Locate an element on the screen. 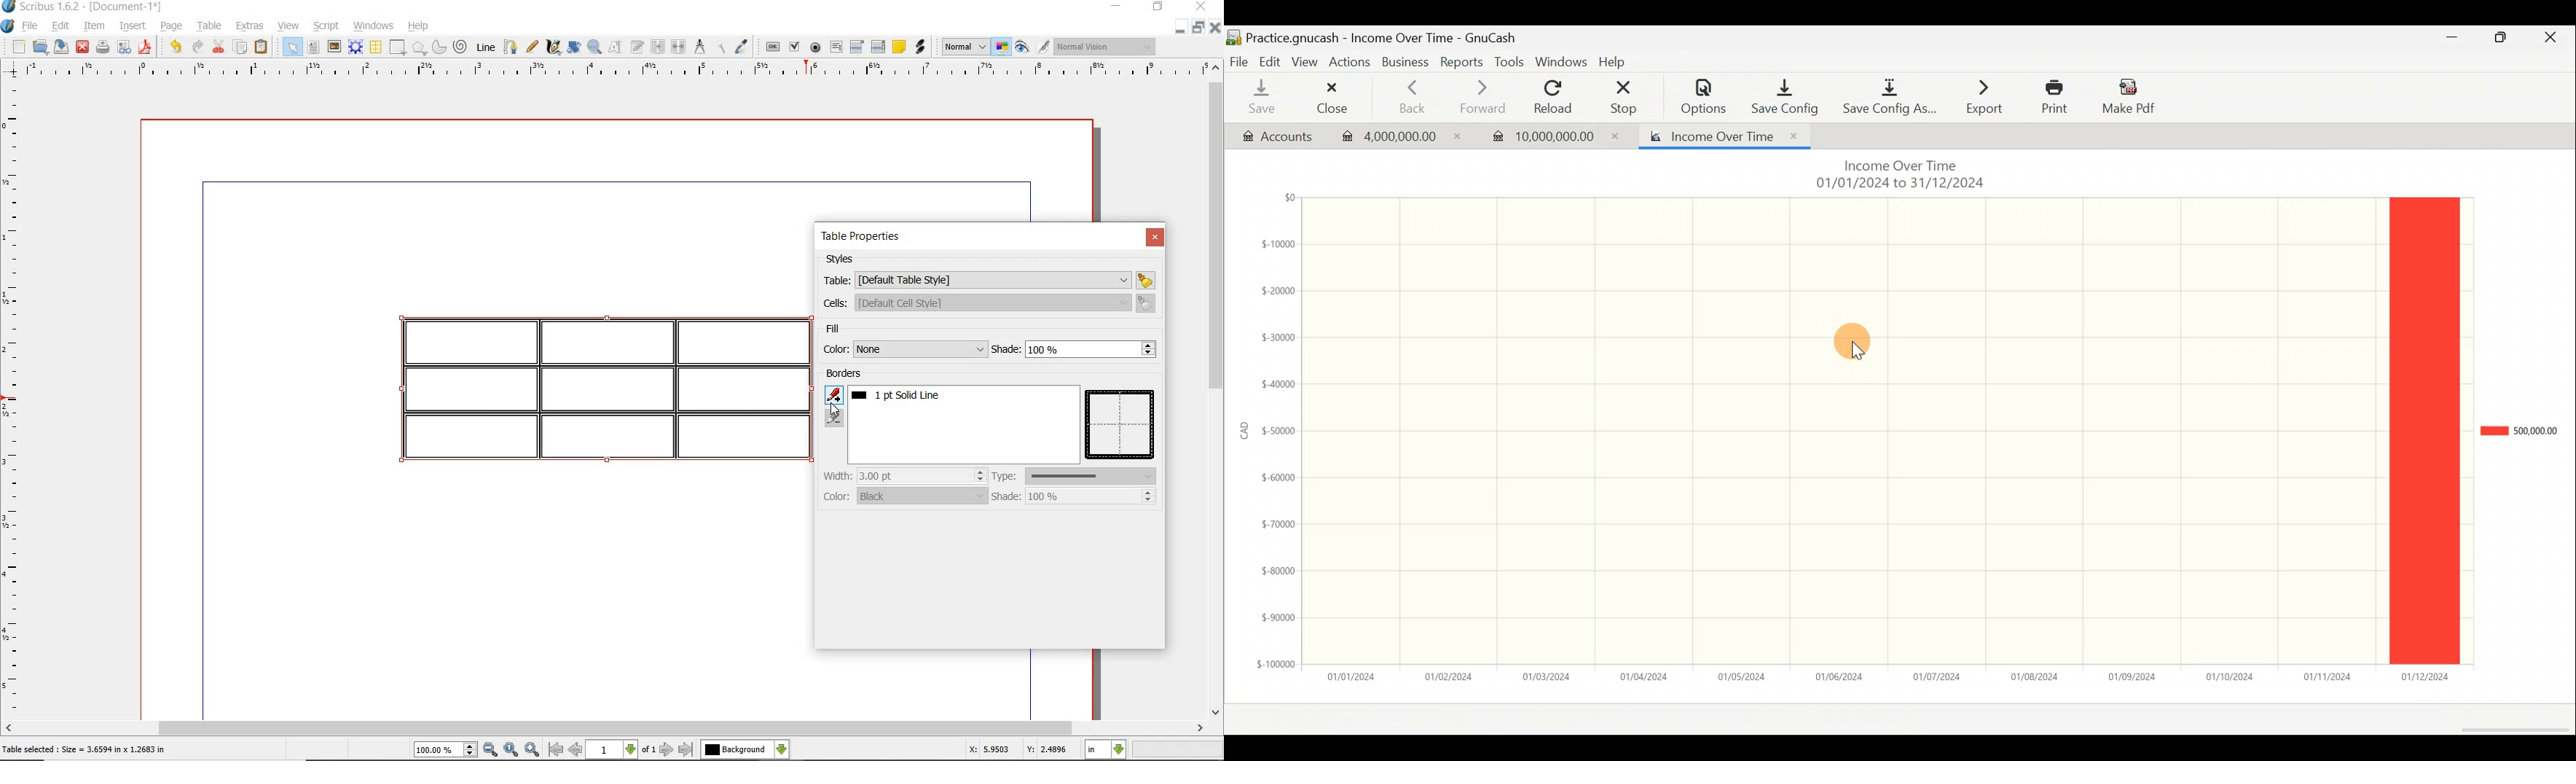 The width and height of the screenshot is (2576, 784). CLOSE is located at coordinates (1201, 7).